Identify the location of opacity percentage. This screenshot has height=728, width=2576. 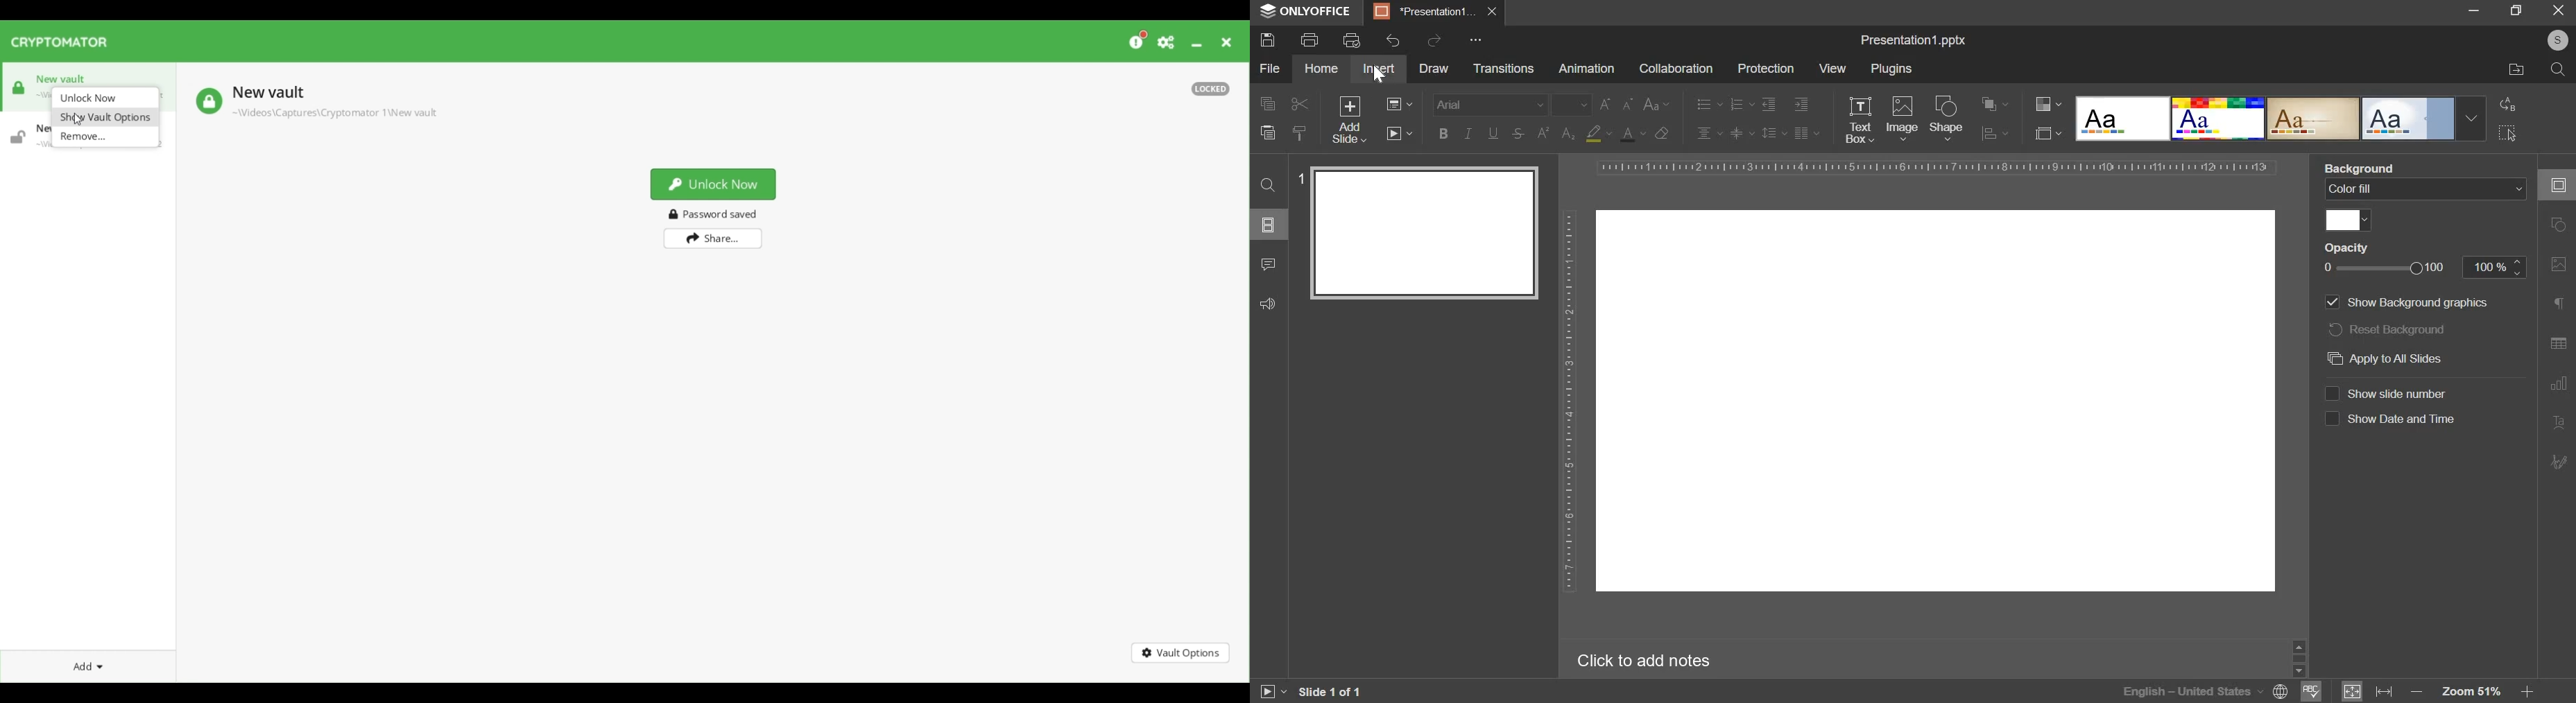
(2494, 267).